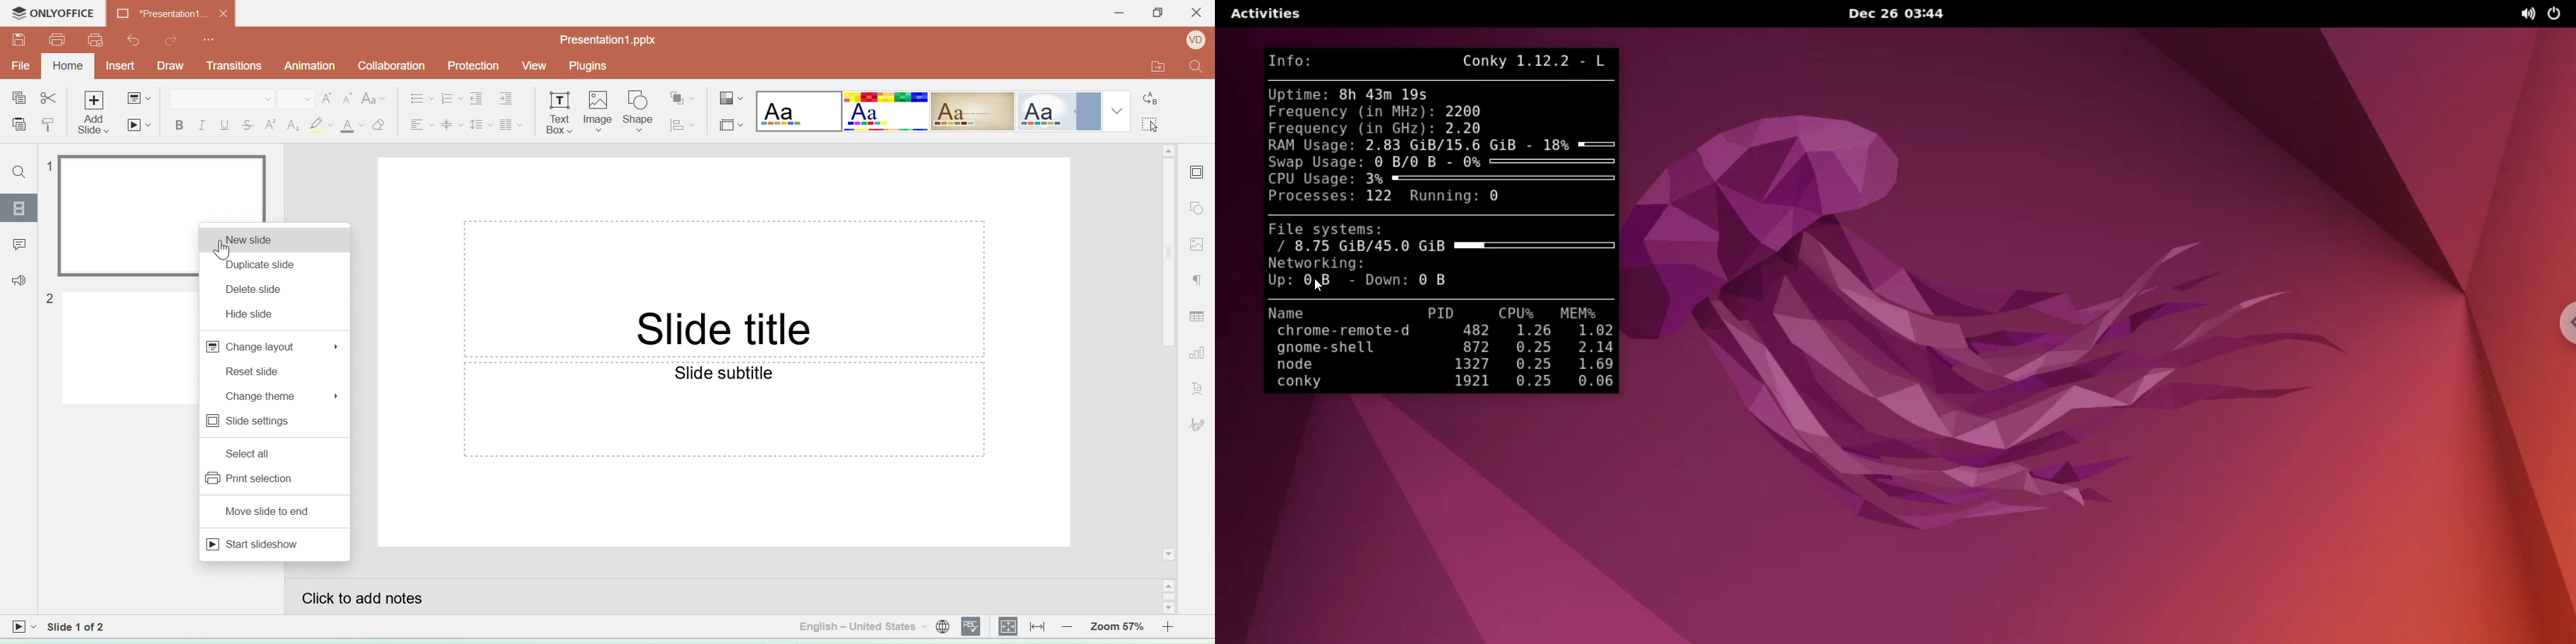 Image resolution: width=2576 pixels, height=644 pixels. What do you see at coordinates (1058, 111) in the screenshot?
I see `Office` at bounding box center [1058, 111].